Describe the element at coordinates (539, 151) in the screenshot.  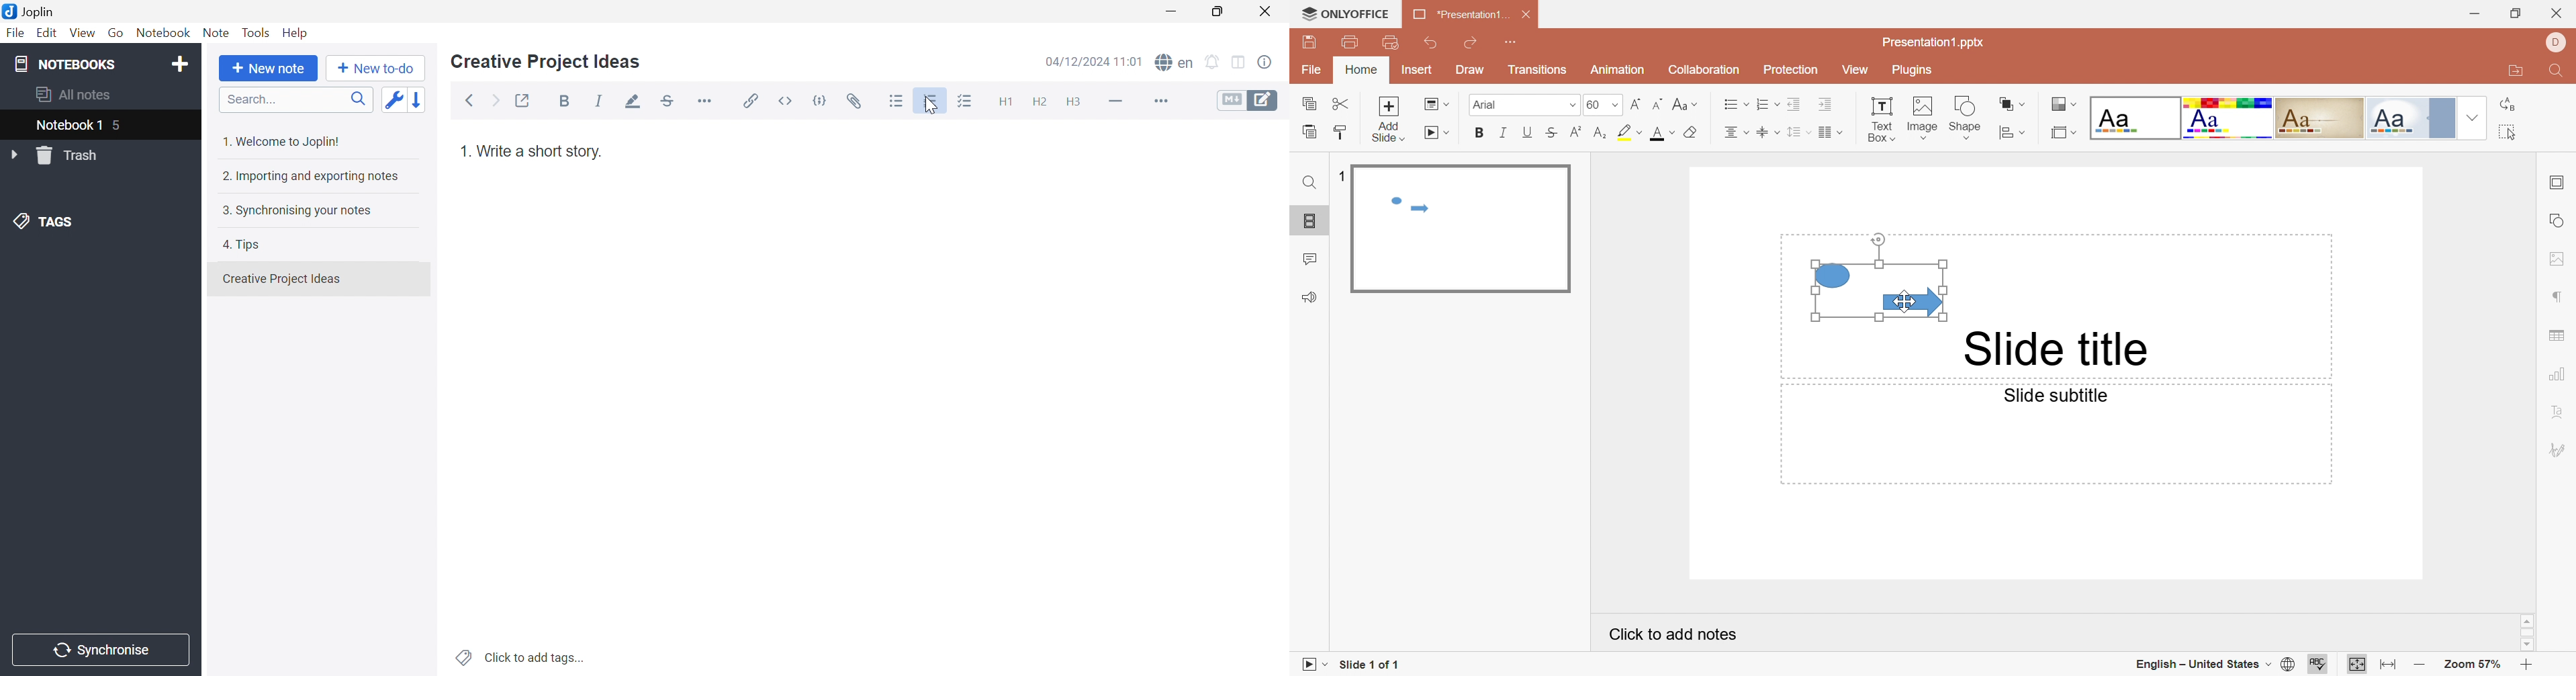
I see `Write a short story.` at that location.